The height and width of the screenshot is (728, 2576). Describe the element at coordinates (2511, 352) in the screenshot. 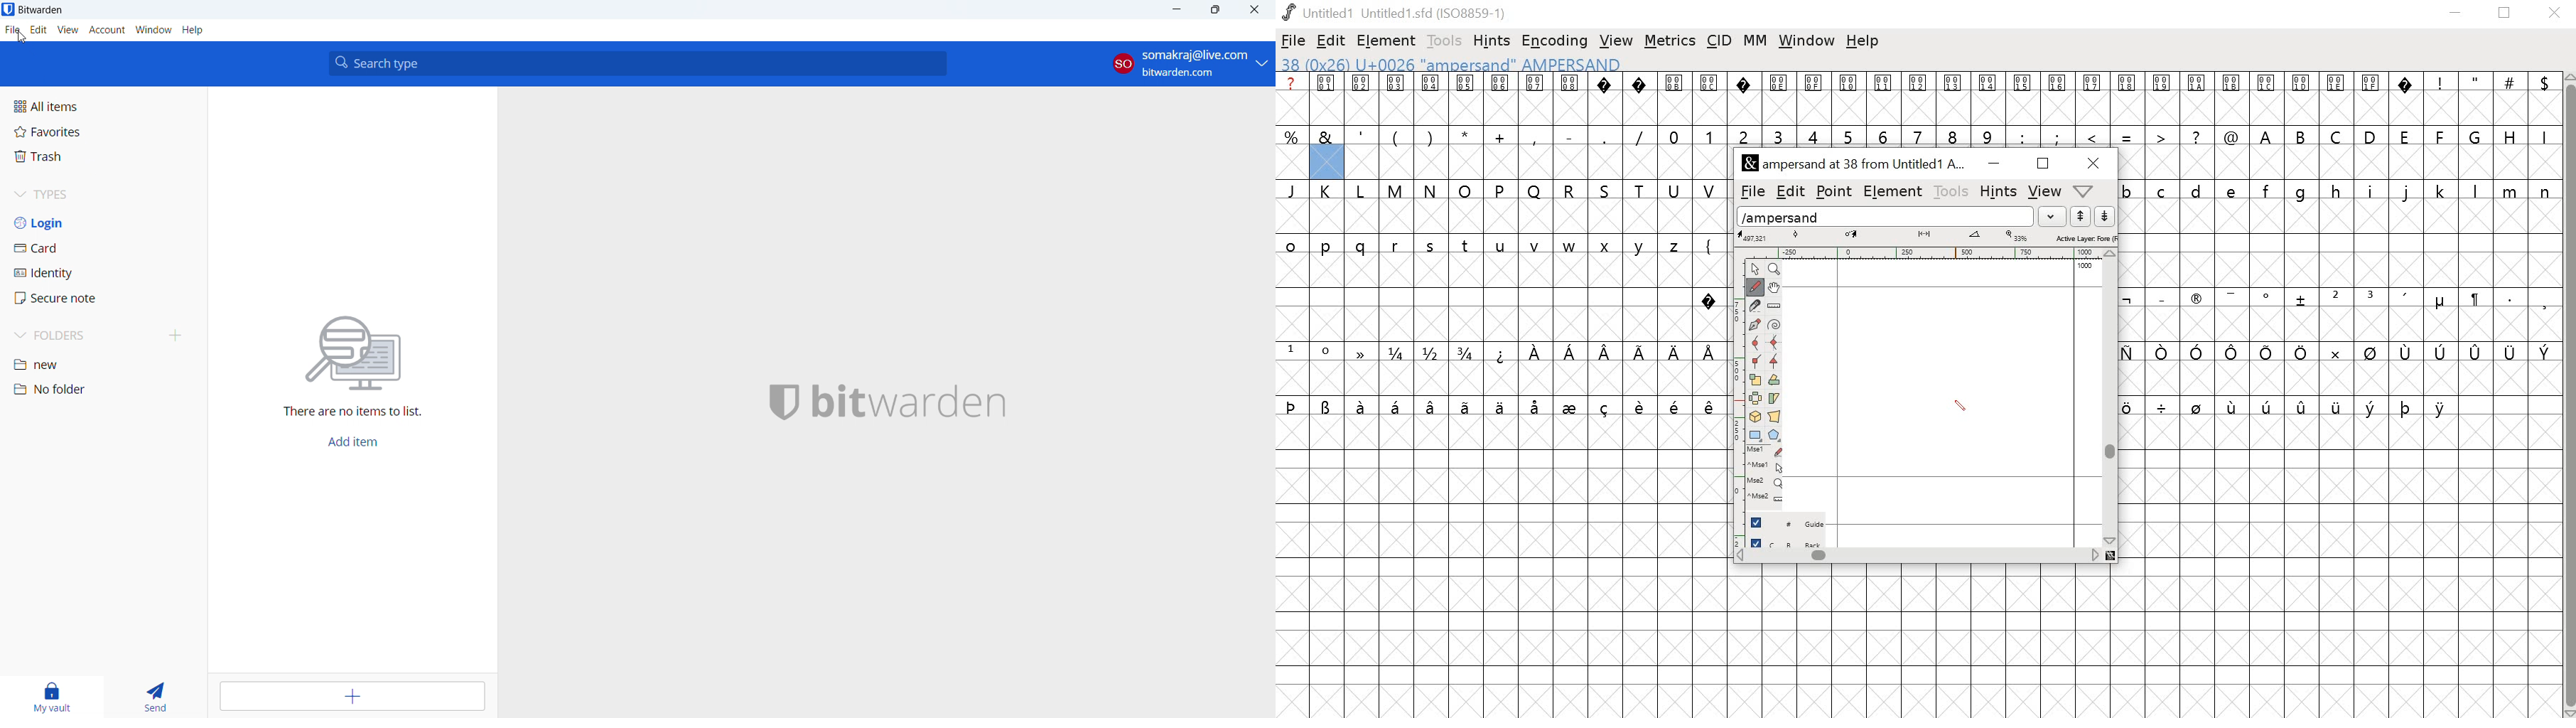

I see `symbol` at that location.